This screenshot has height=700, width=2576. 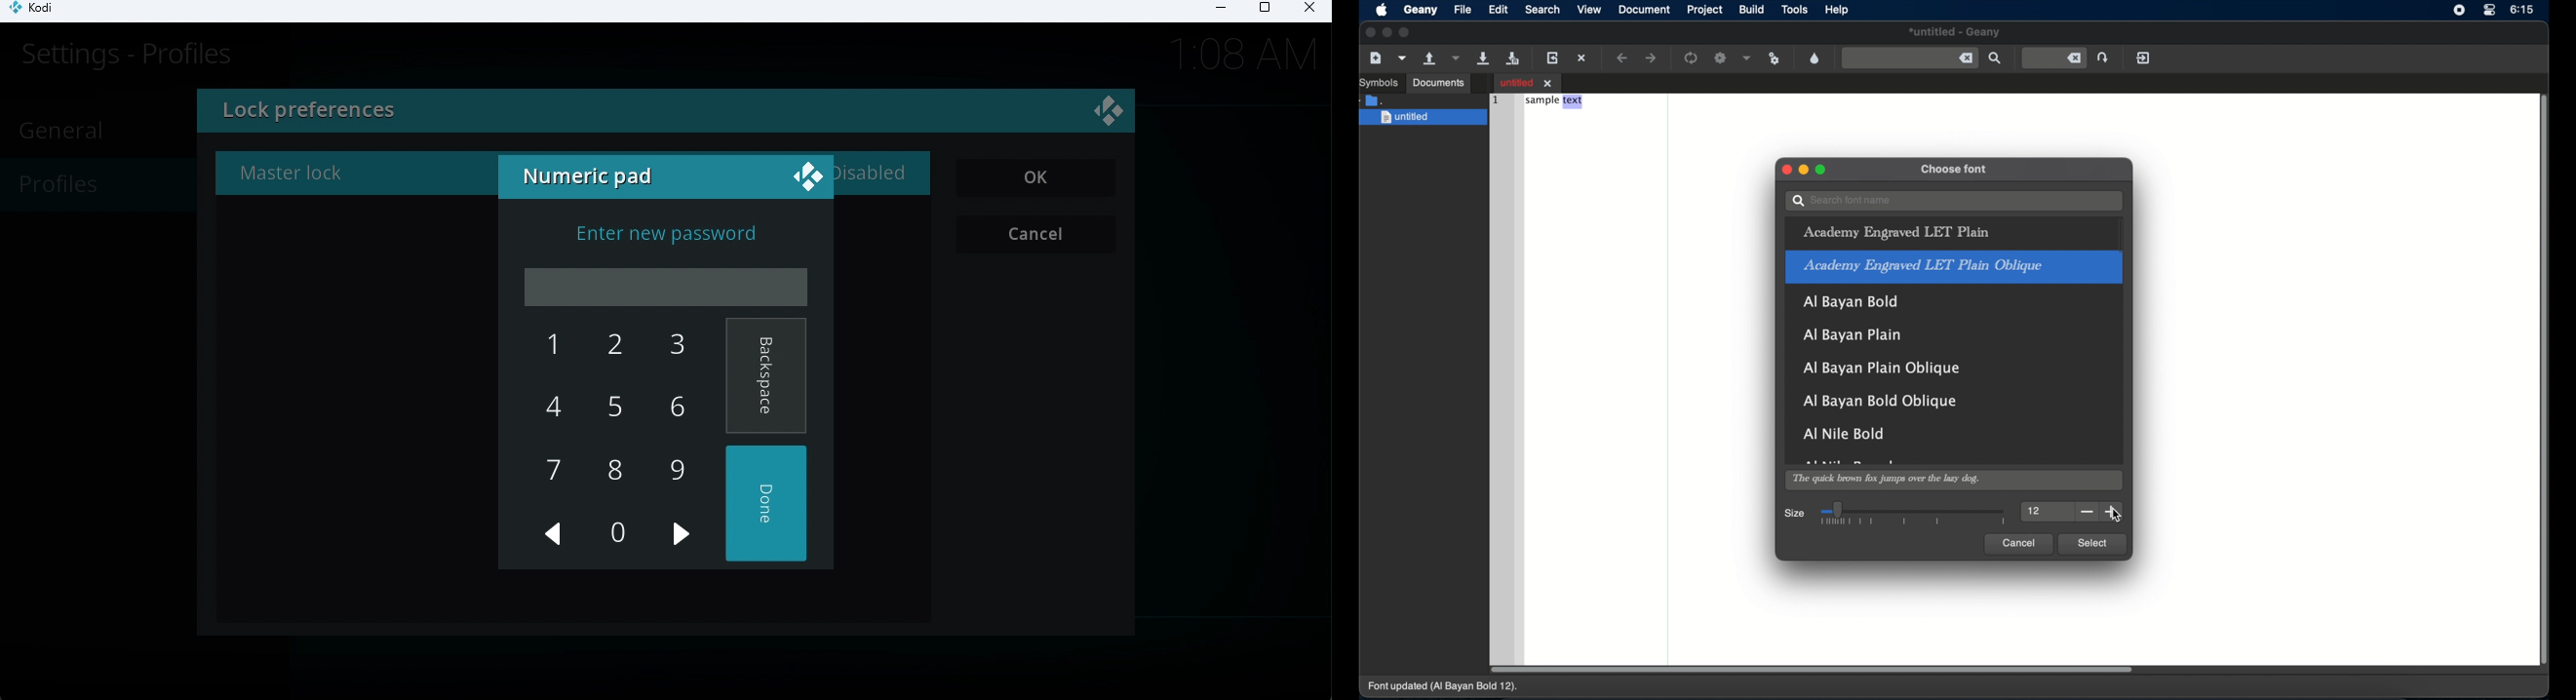 What do you see at coordinates (555, 474) in the screenshot?
I see `7` at bounding box center [555, 474].